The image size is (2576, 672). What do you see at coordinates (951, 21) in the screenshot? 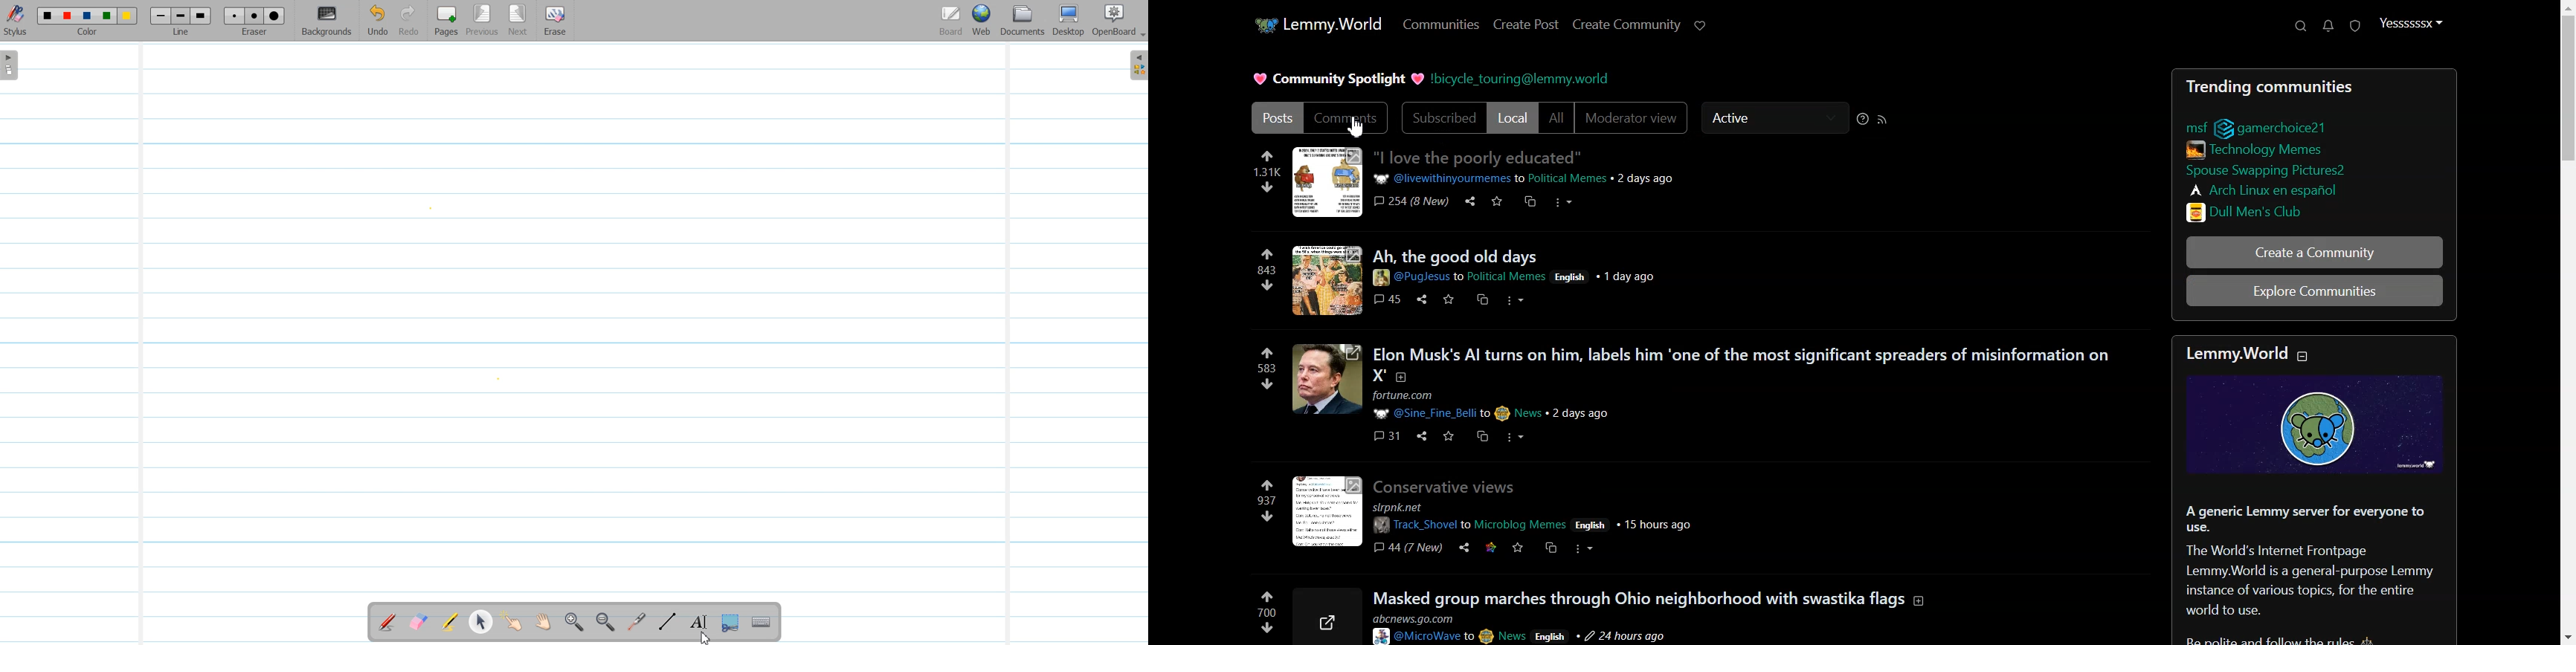
I see `Board` at bounding box center [951, 21].